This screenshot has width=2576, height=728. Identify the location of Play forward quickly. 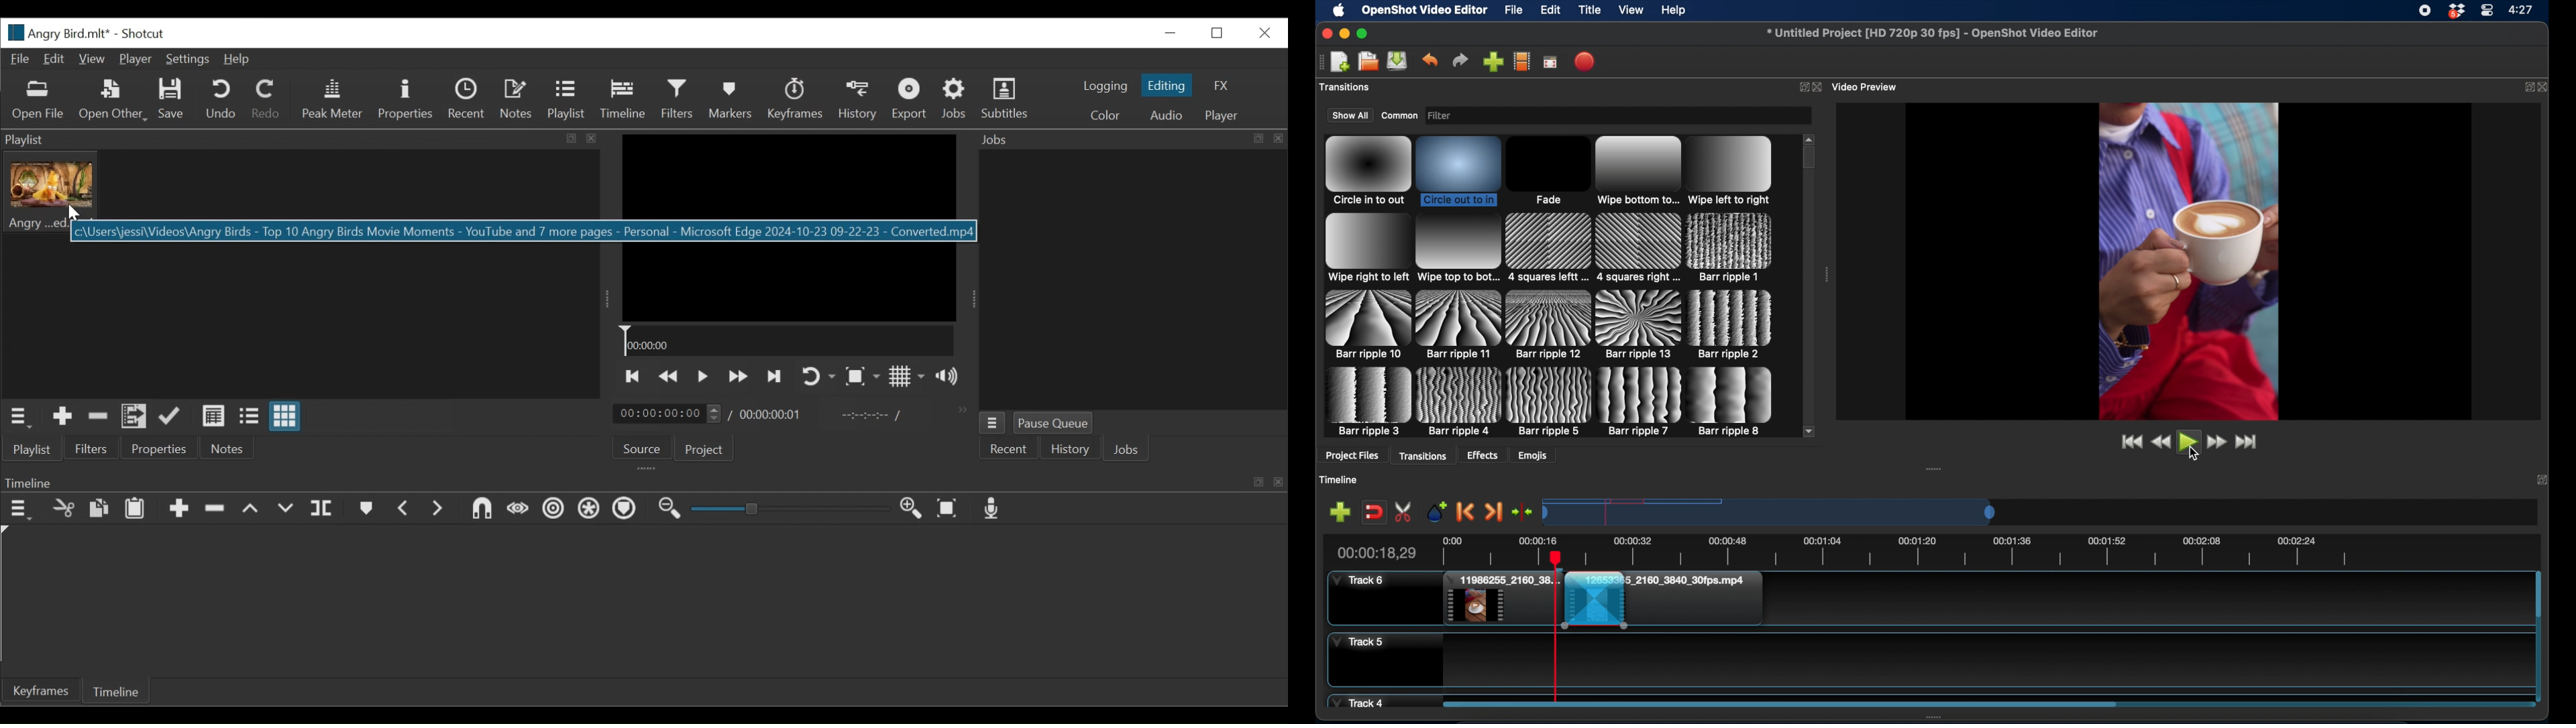
(740, 377).